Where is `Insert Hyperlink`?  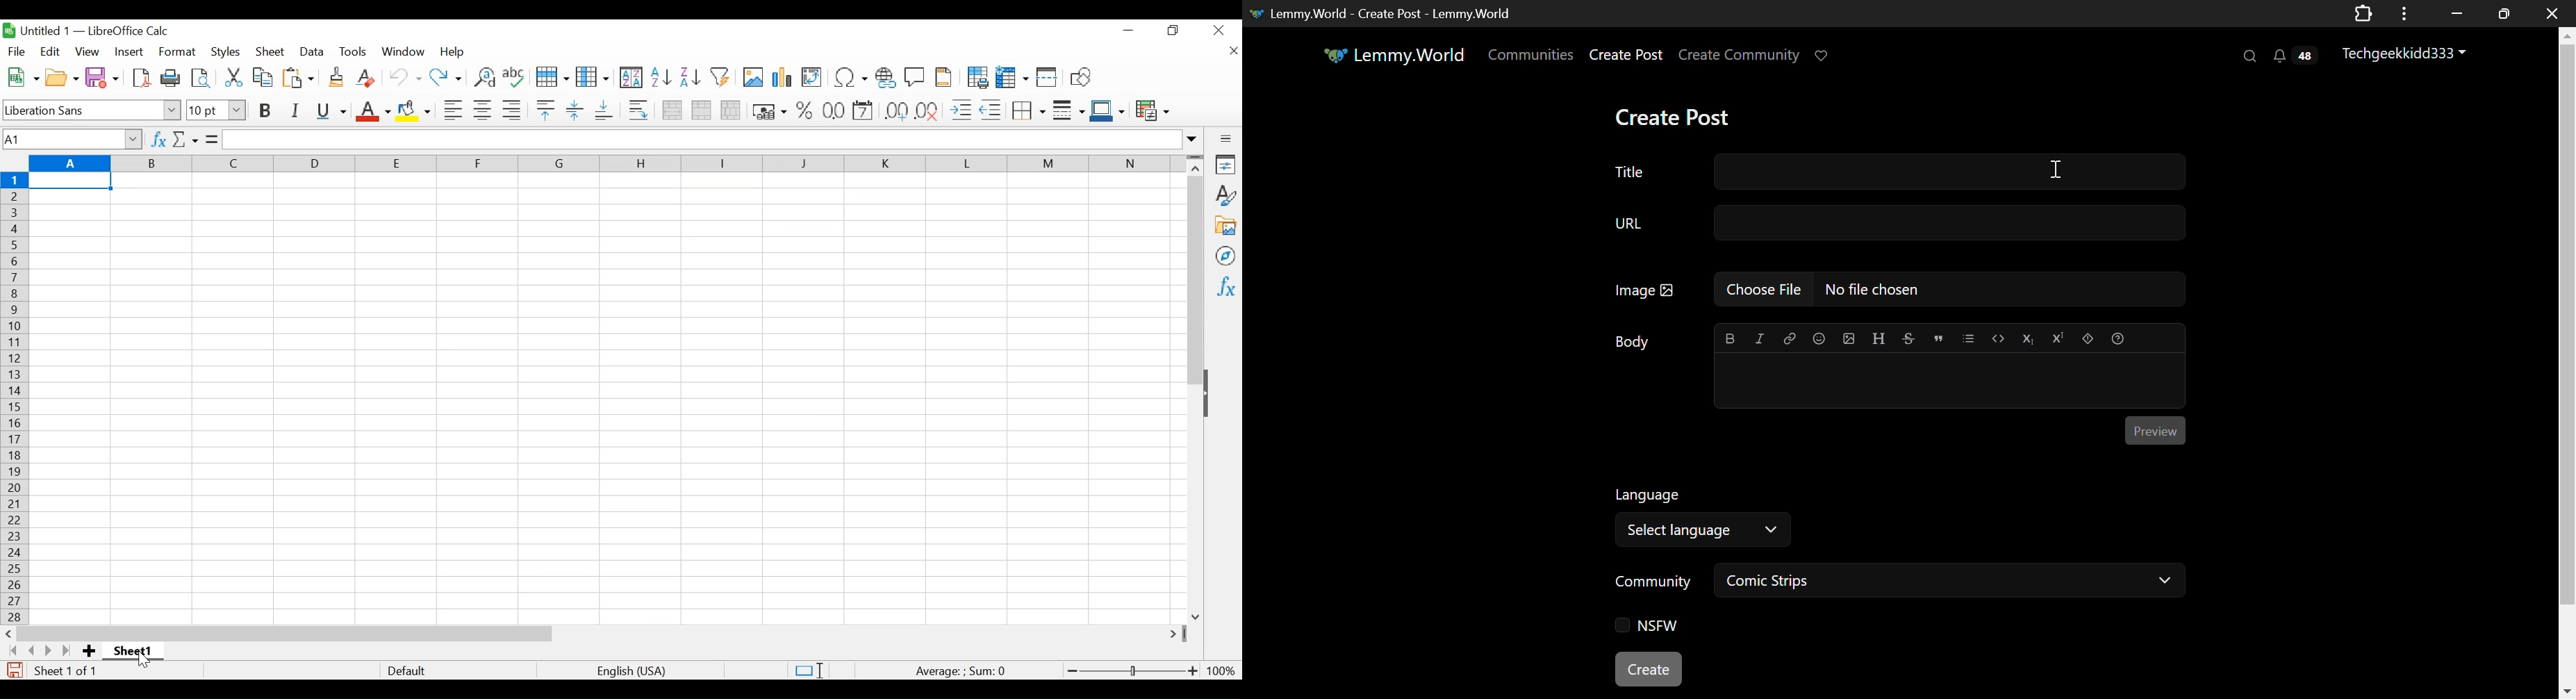 Insert Hyperlink is located at coordinates (886, 79).